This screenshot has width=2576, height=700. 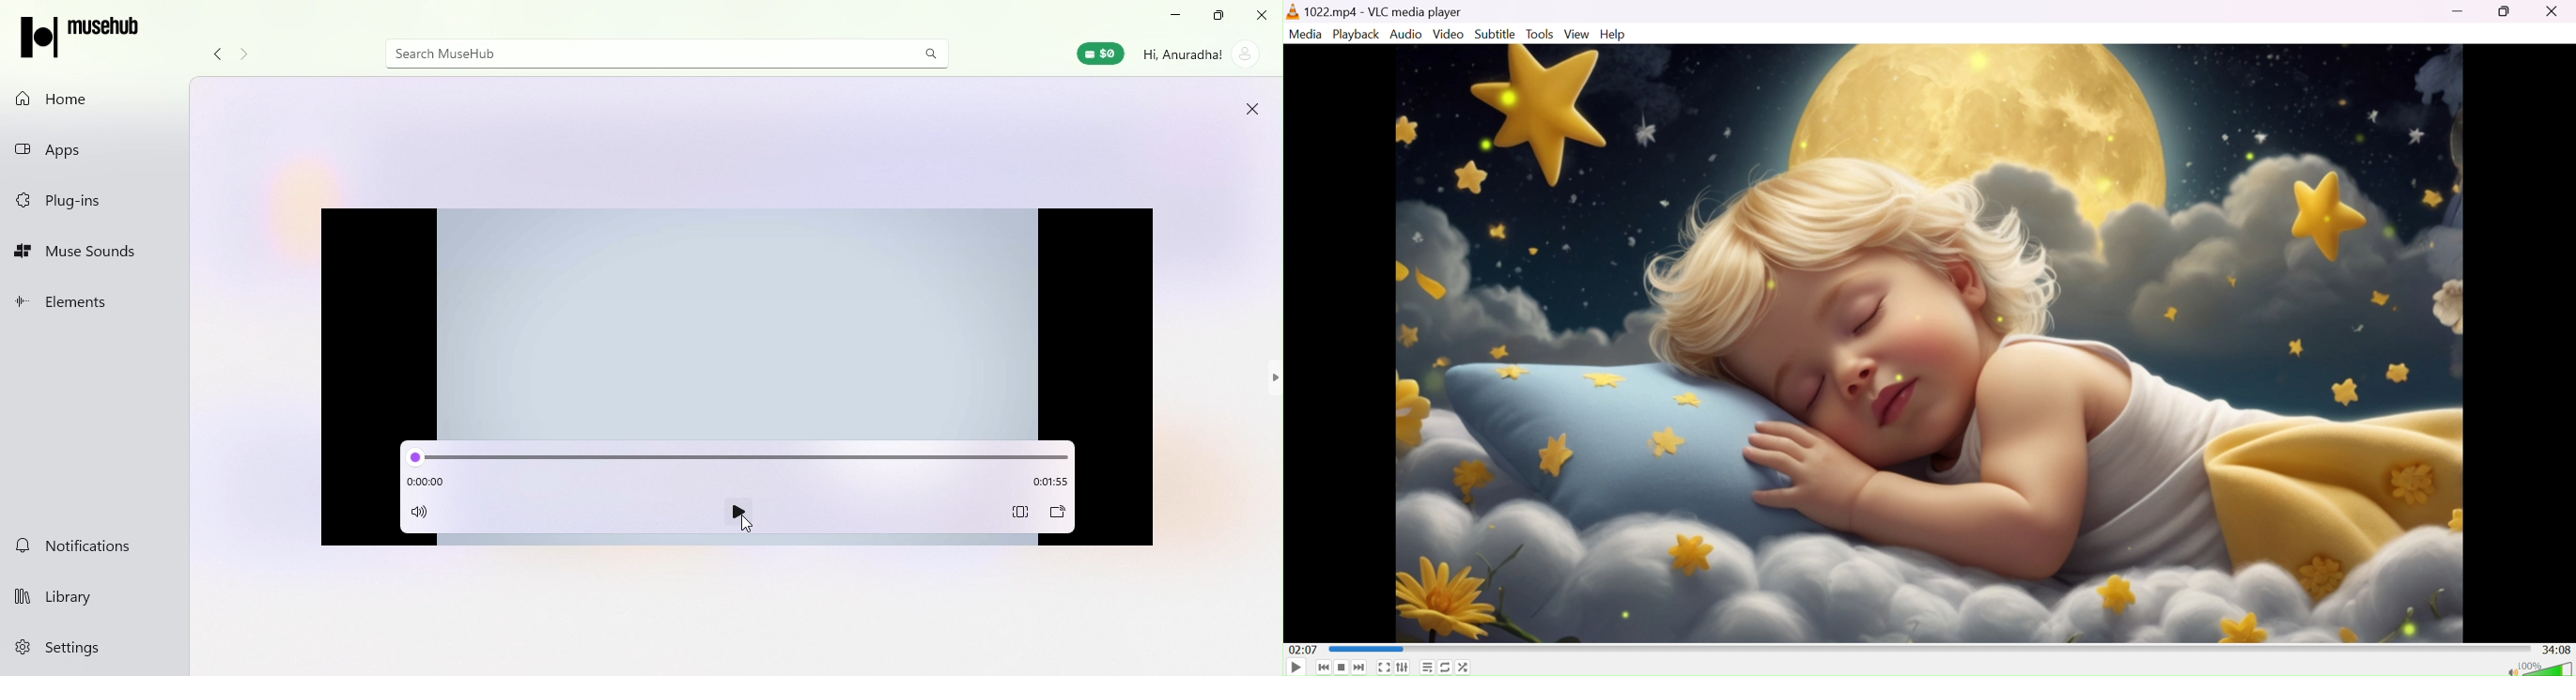 What do you see at coordinates (94, 201) in the screenshot?
I see `Plug-ins` at bounding box center [94, 201].